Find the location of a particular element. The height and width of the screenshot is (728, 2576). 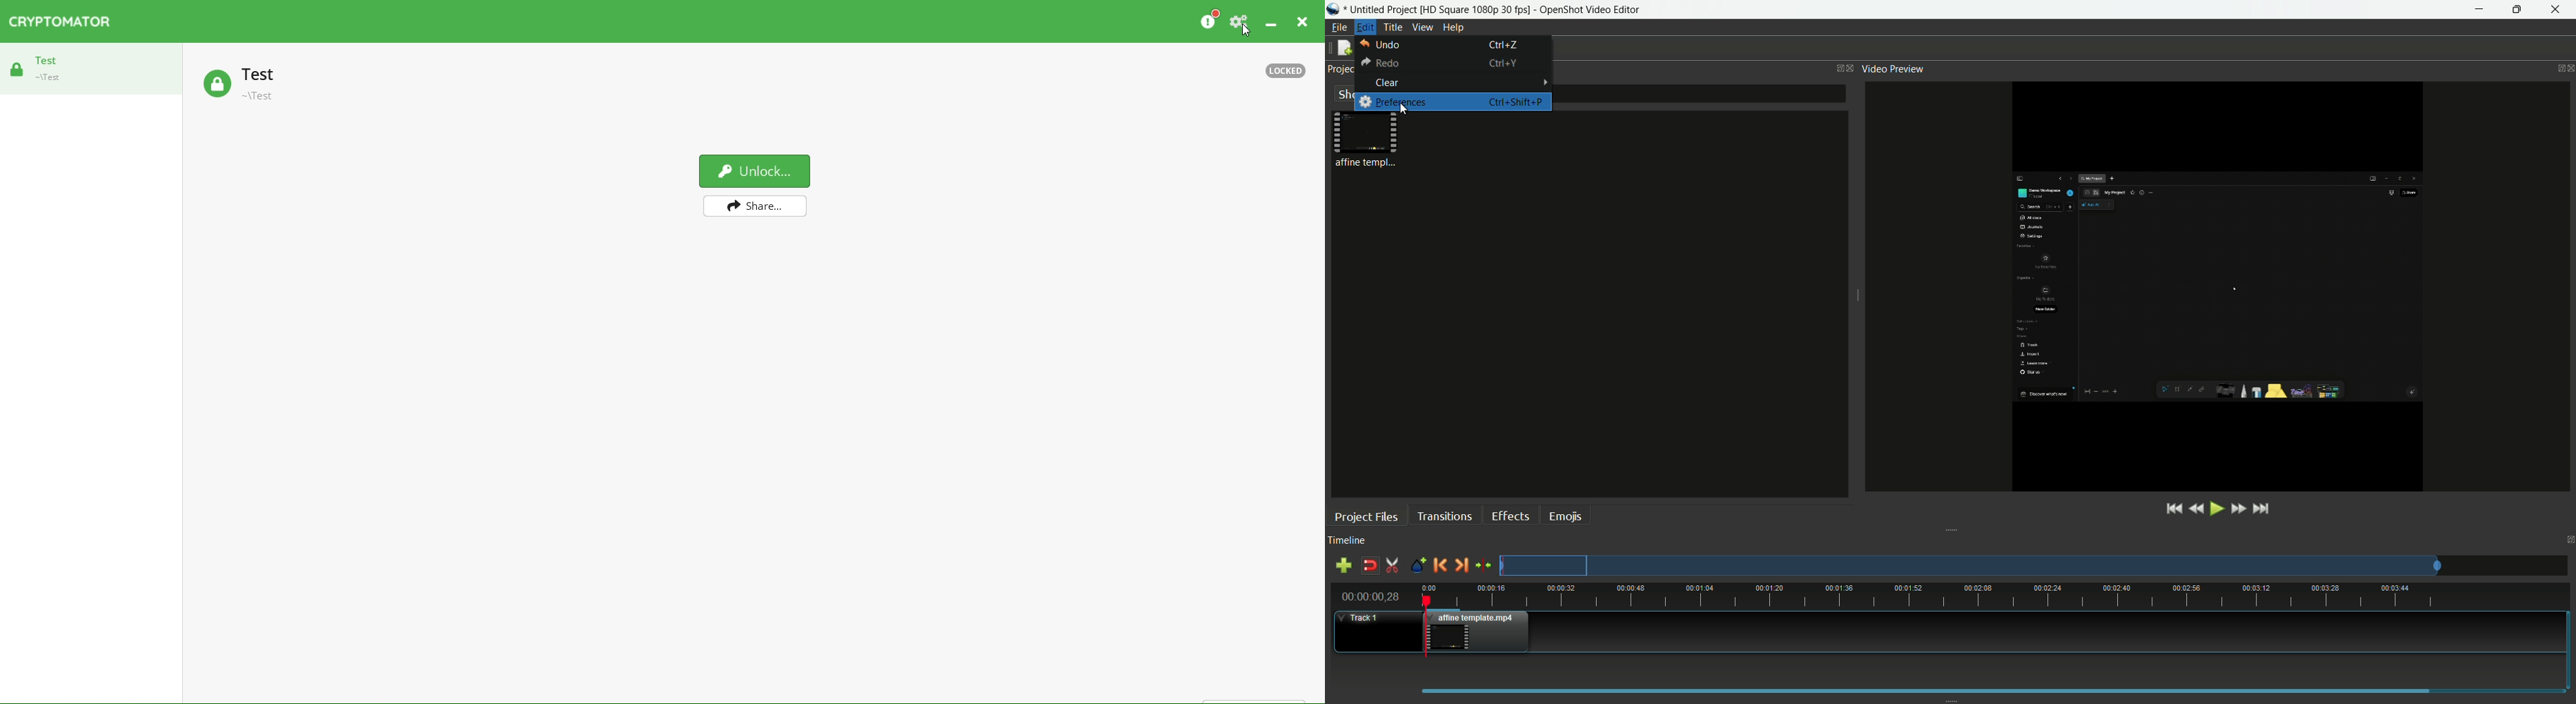

close app is located at coordinates (2558, 10).